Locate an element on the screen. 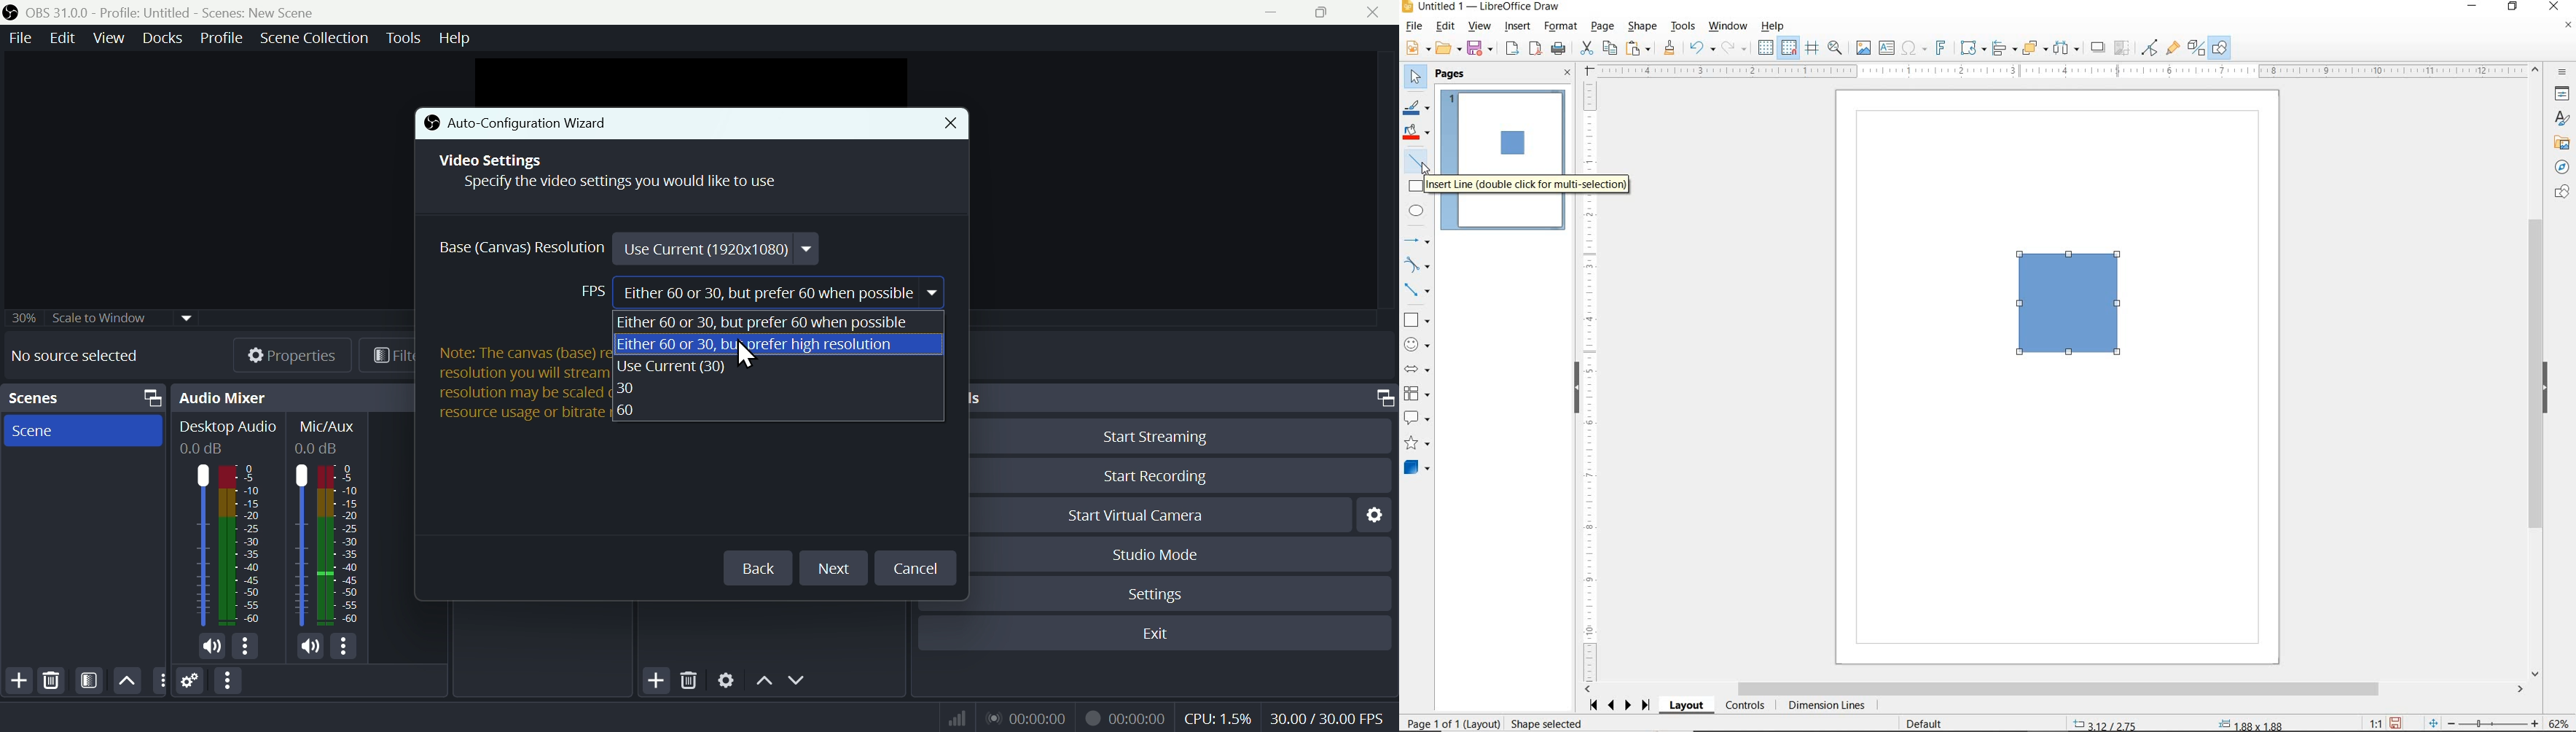 The image size is (2576, 756). BLOCK ARROWS is located at coordinates (1421, 369).